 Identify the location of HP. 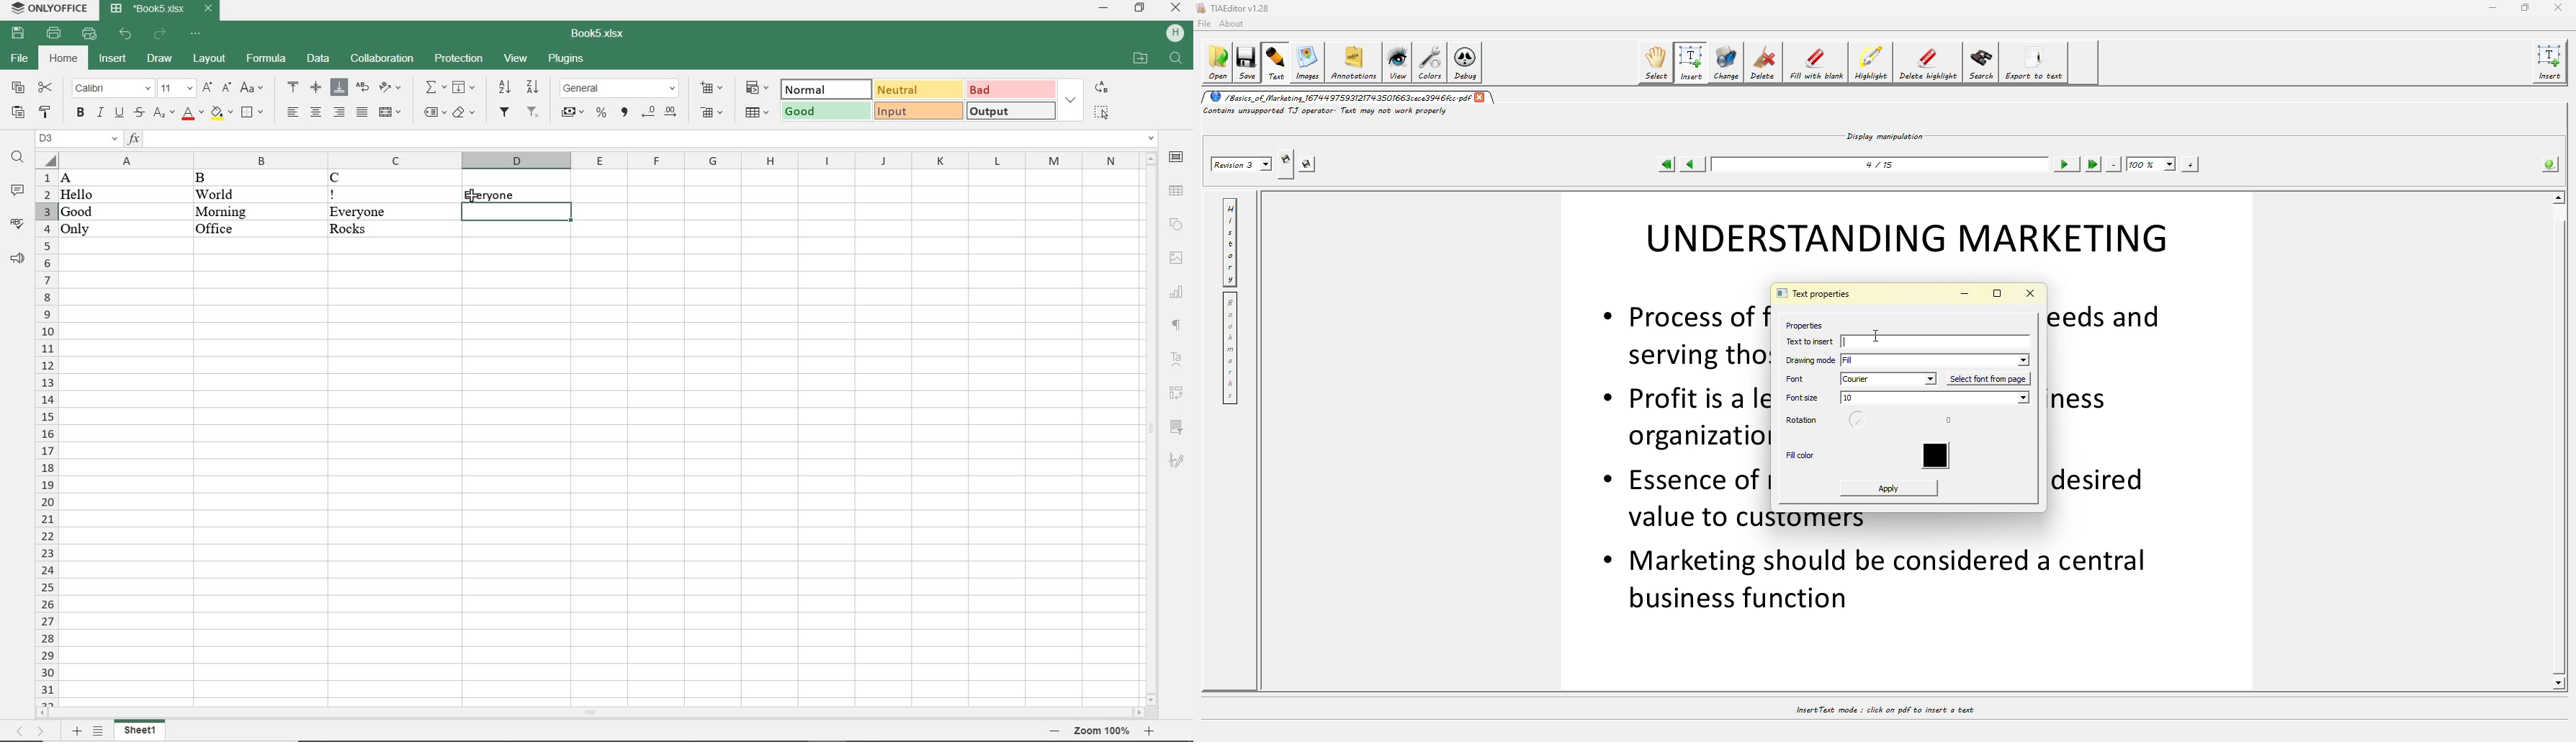
(1174, 33).